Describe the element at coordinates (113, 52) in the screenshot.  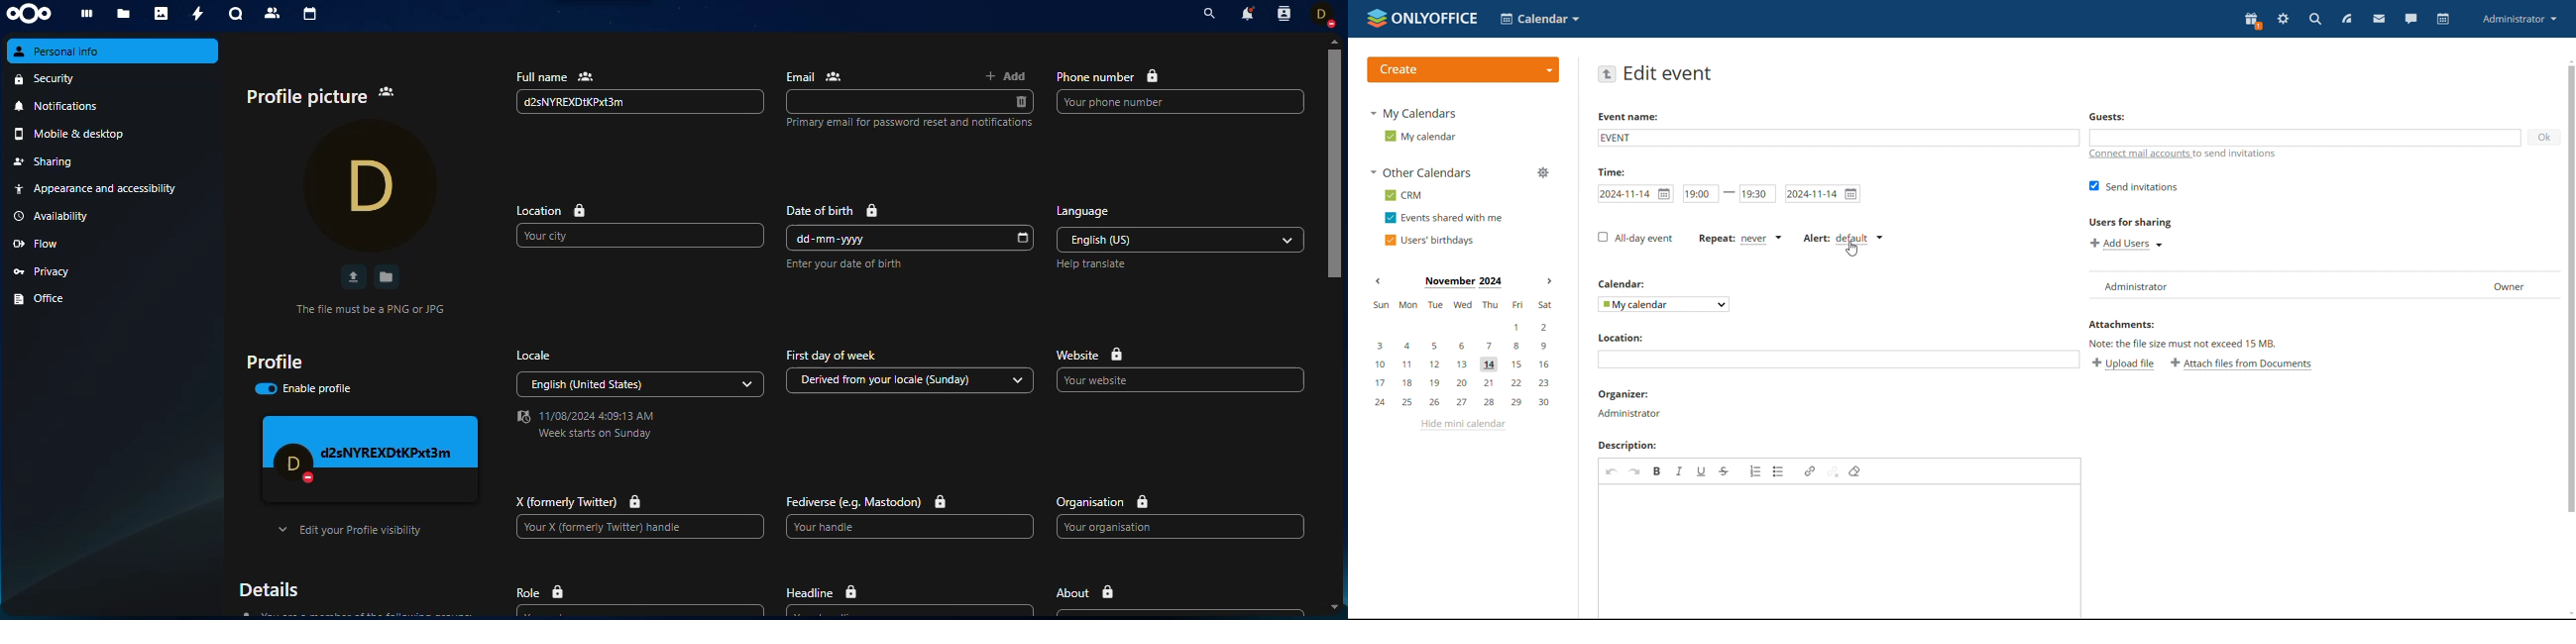
I see `personal info` at that location.